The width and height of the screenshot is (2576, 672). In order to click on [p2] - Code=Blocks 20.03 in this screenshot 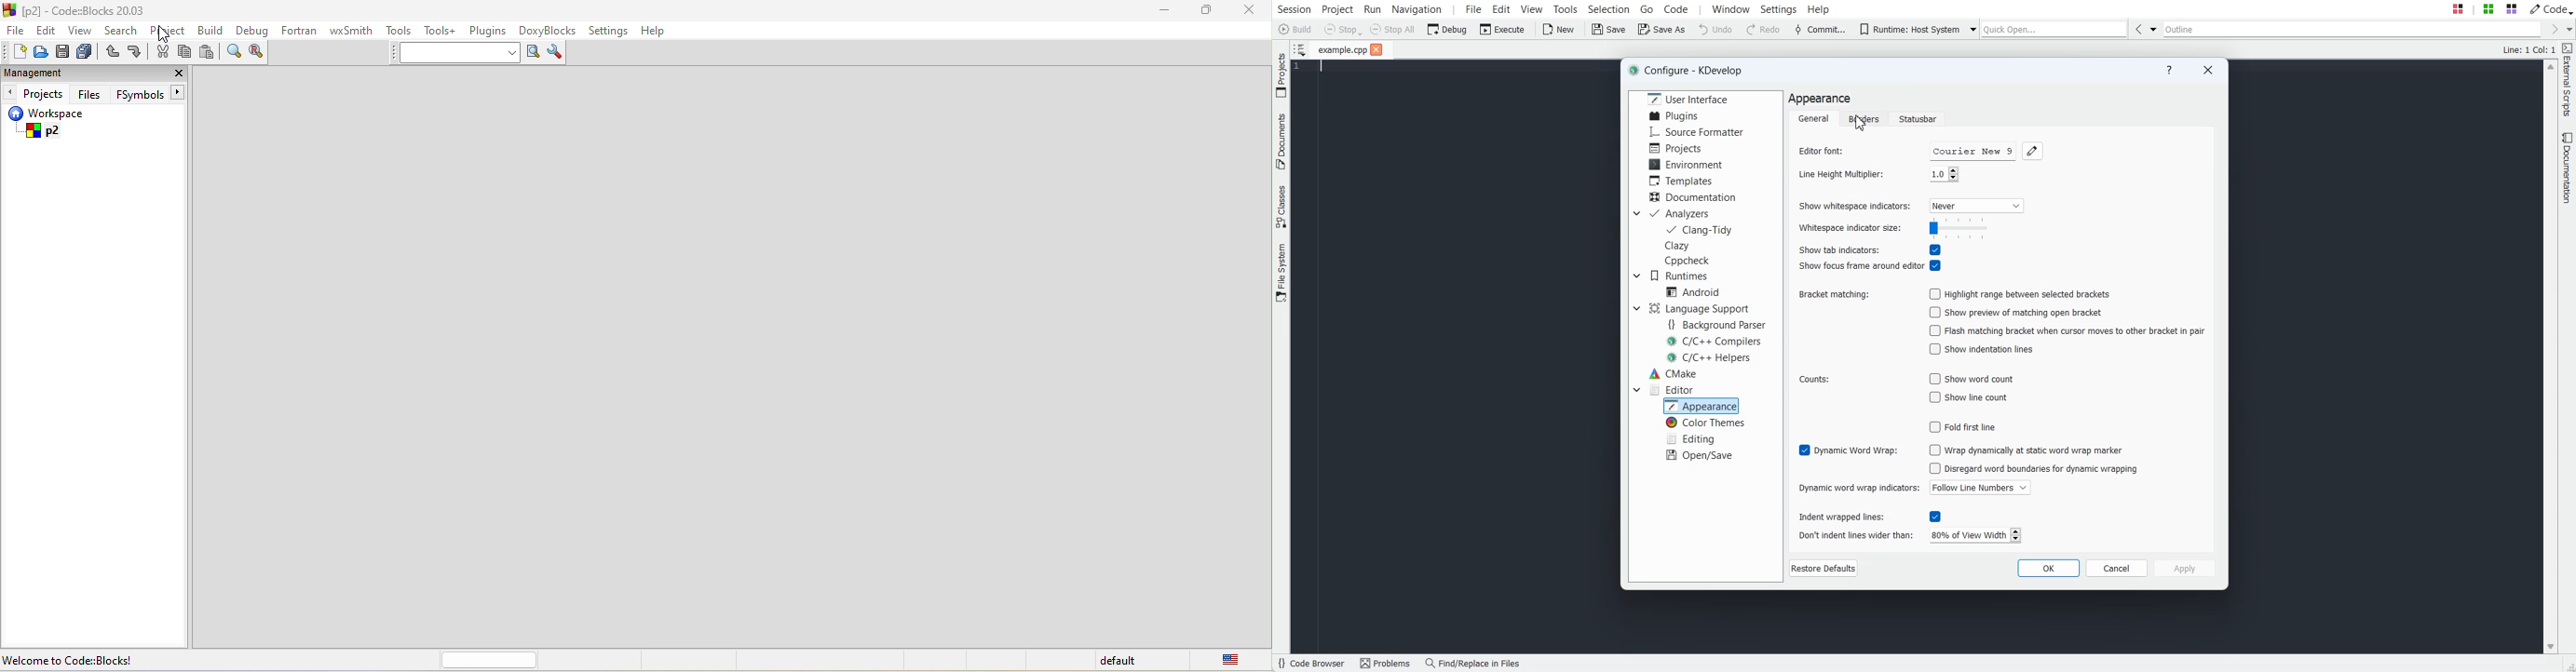, I will do `click(82, 11)`.